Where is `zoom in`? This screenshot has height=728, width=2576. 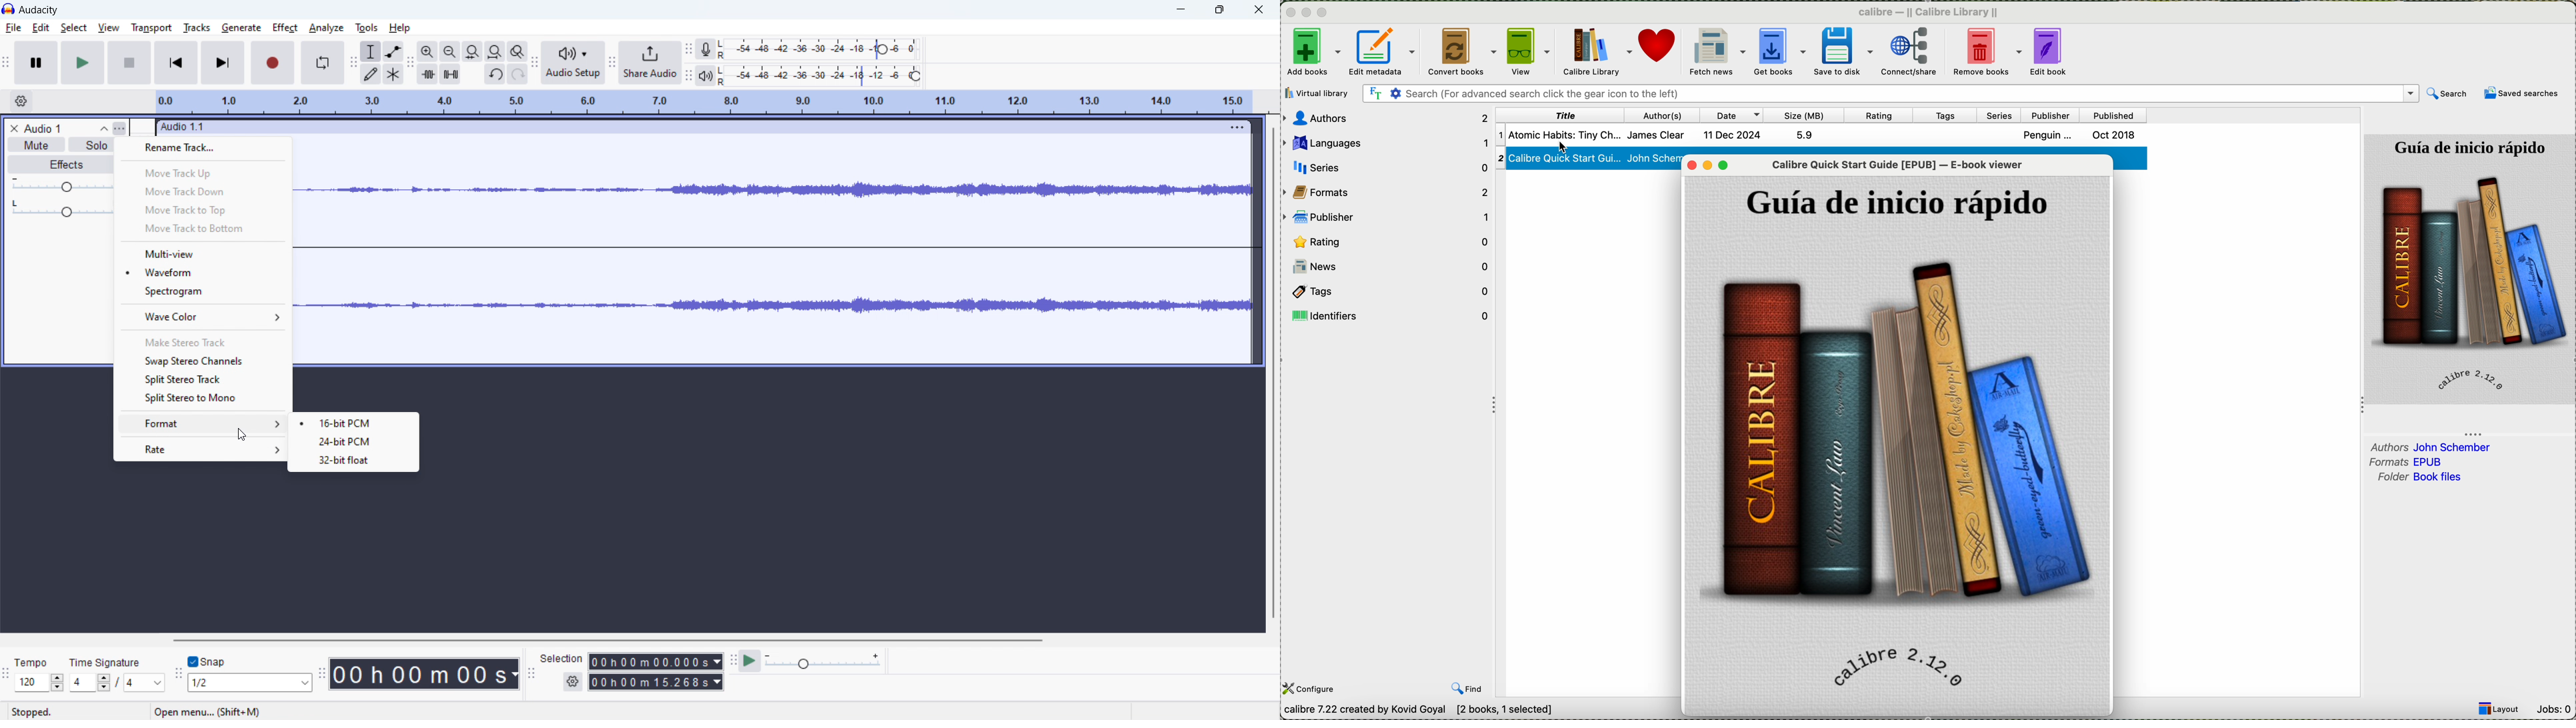
zoom in is located at coordinates (427, 51).